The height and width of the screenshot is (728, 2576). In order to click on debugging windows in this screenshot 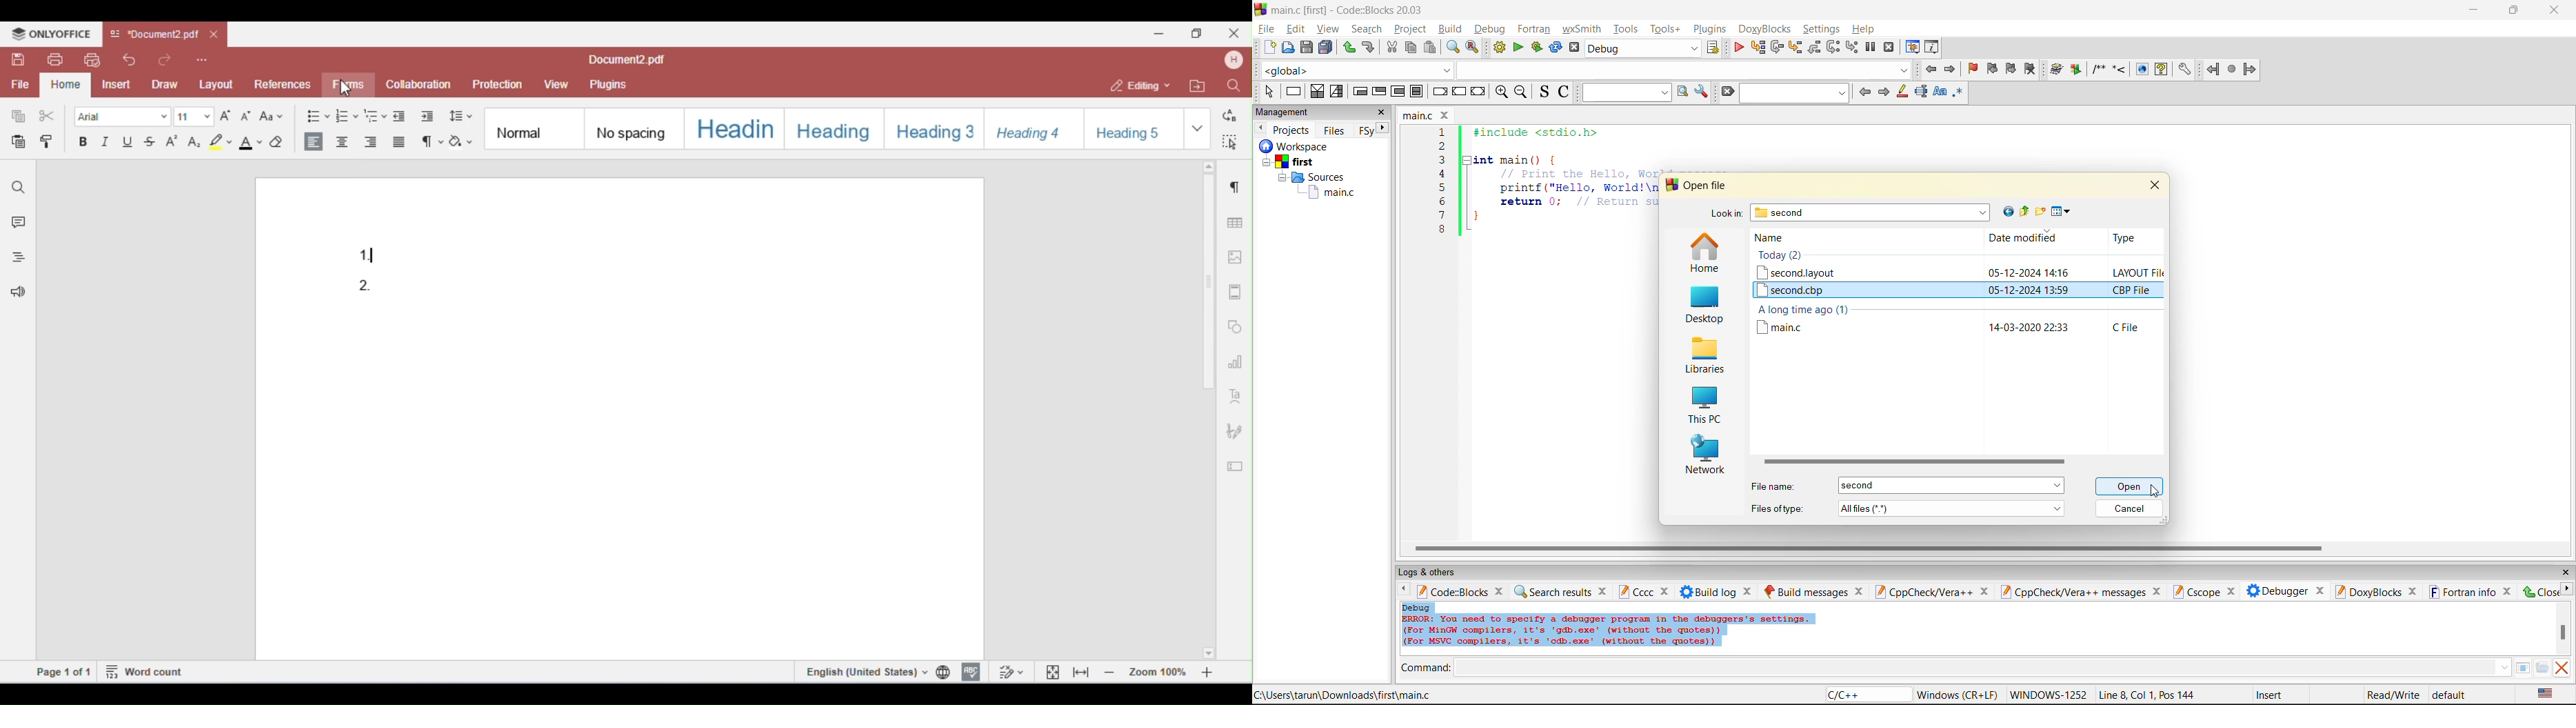, I will do `click(1913, 48)`.